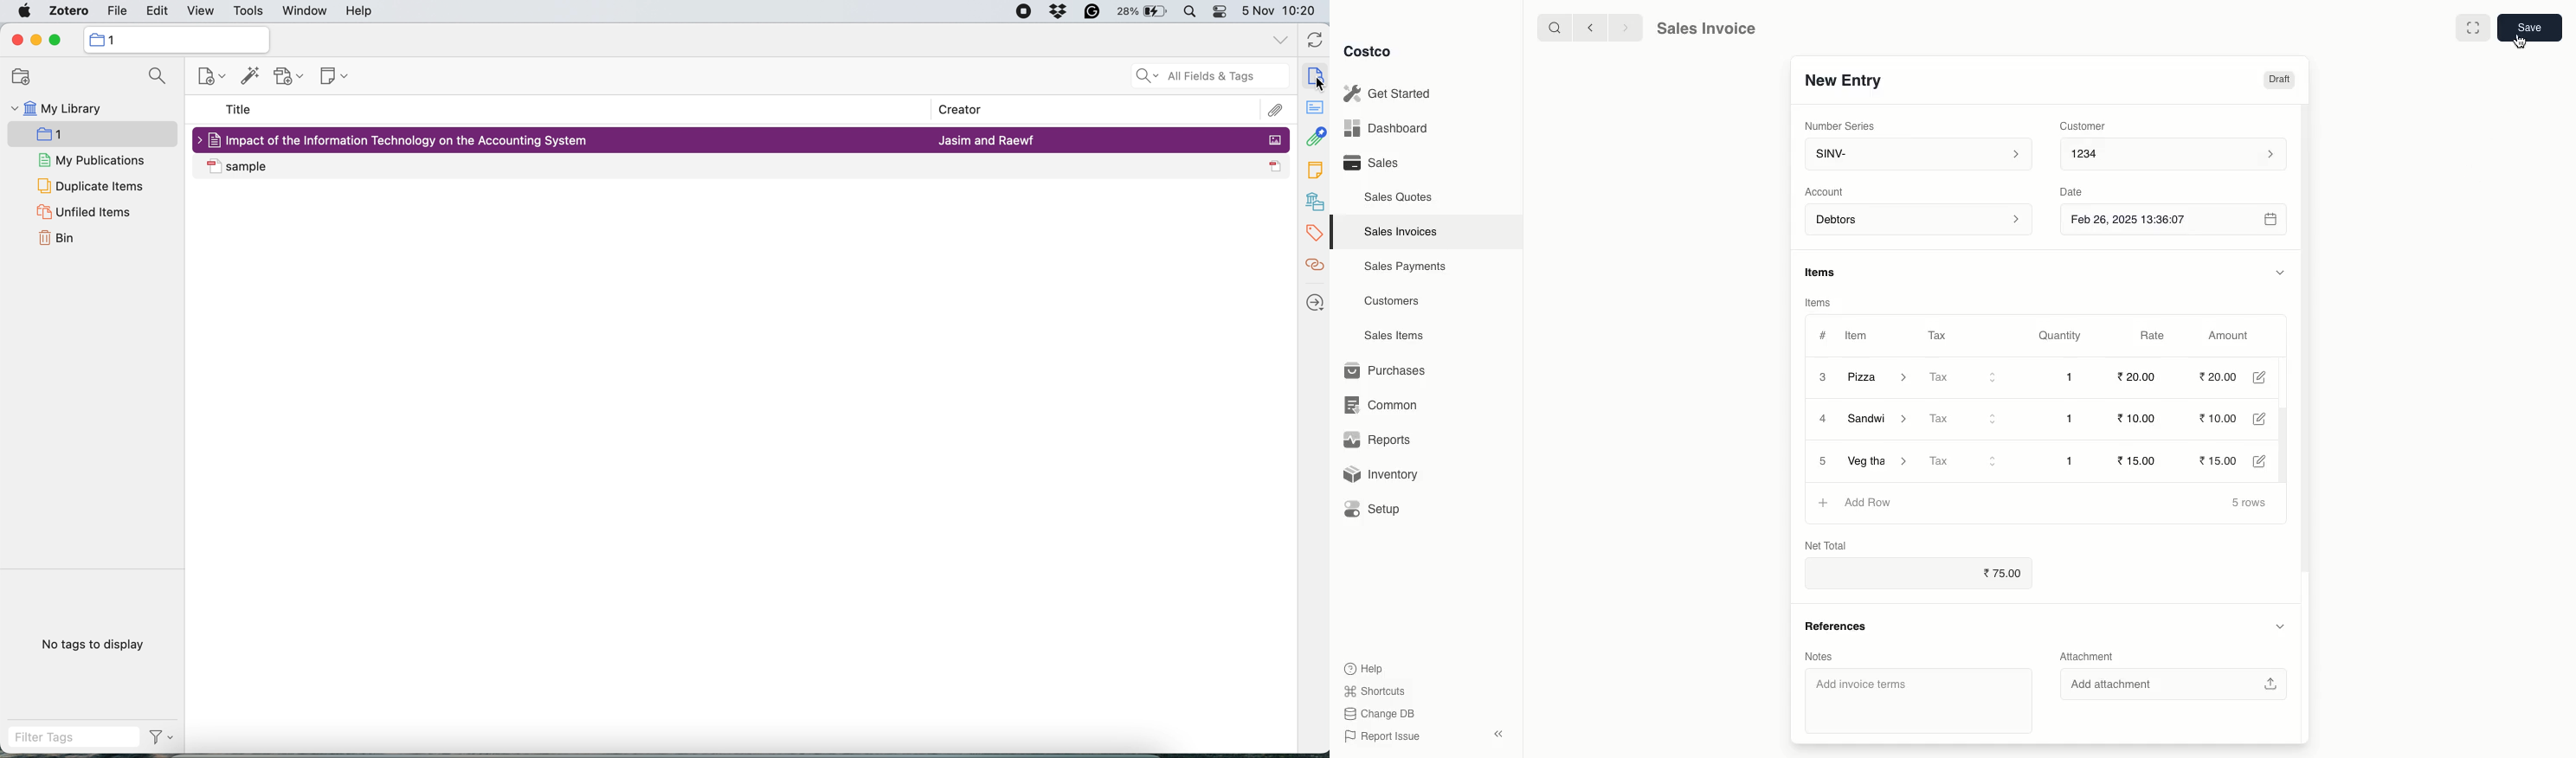 Image resolution: width=2576 pixels, height=784 pixels. I want to click on 4, so click(1824, 420).